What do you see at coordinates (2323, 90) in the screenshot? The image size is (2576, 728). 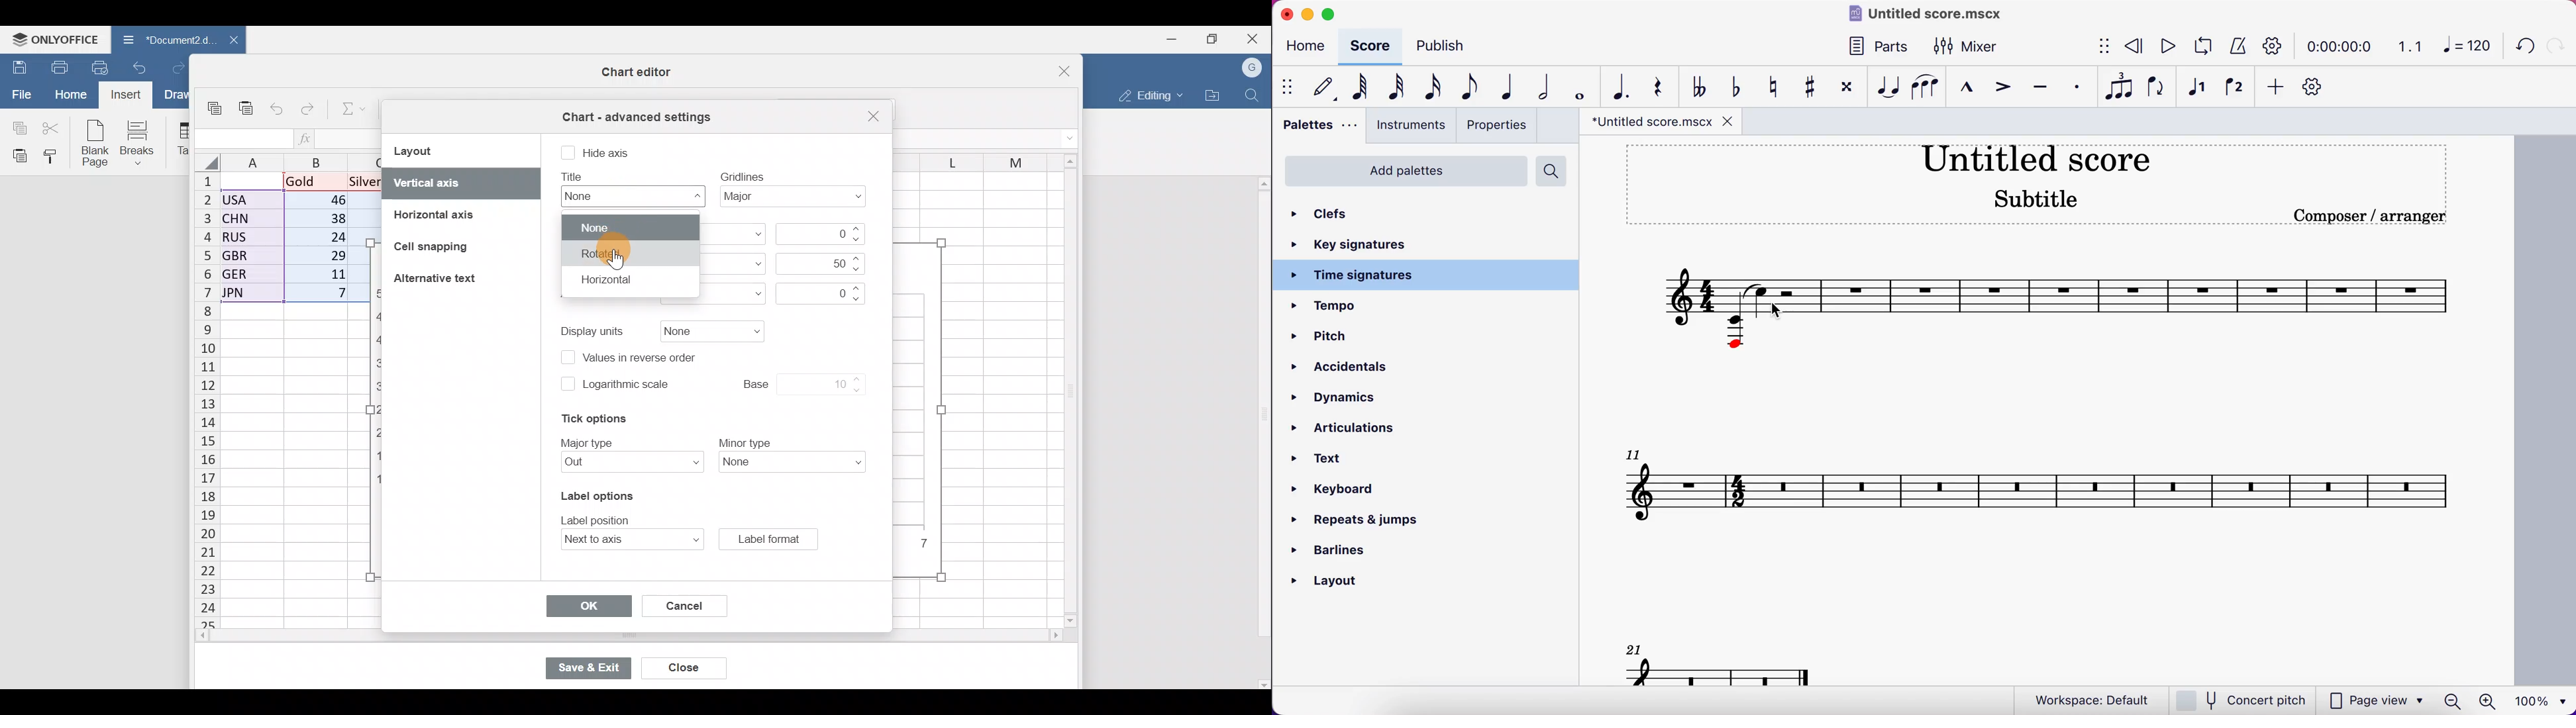 I see `customization toolbar` at bounding box center [2323, 90].